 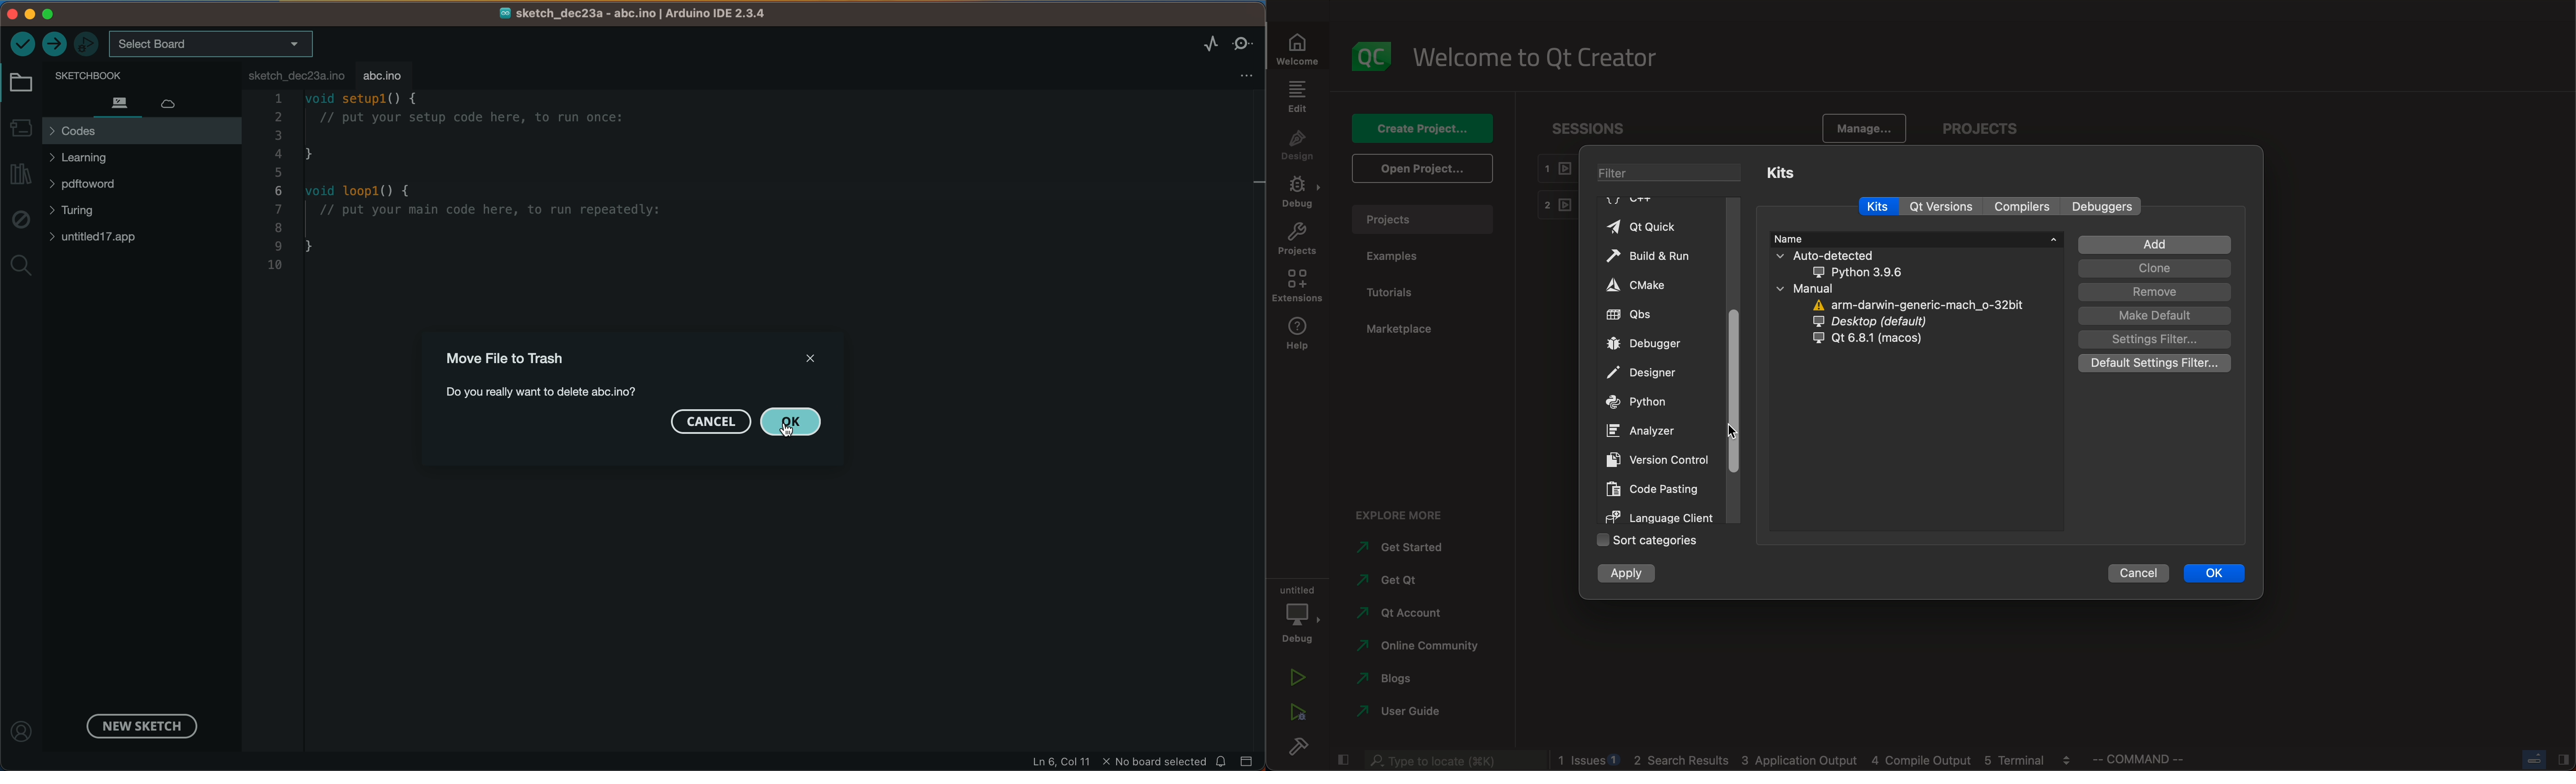 I want to click on create, so click(x=1420, y=127).